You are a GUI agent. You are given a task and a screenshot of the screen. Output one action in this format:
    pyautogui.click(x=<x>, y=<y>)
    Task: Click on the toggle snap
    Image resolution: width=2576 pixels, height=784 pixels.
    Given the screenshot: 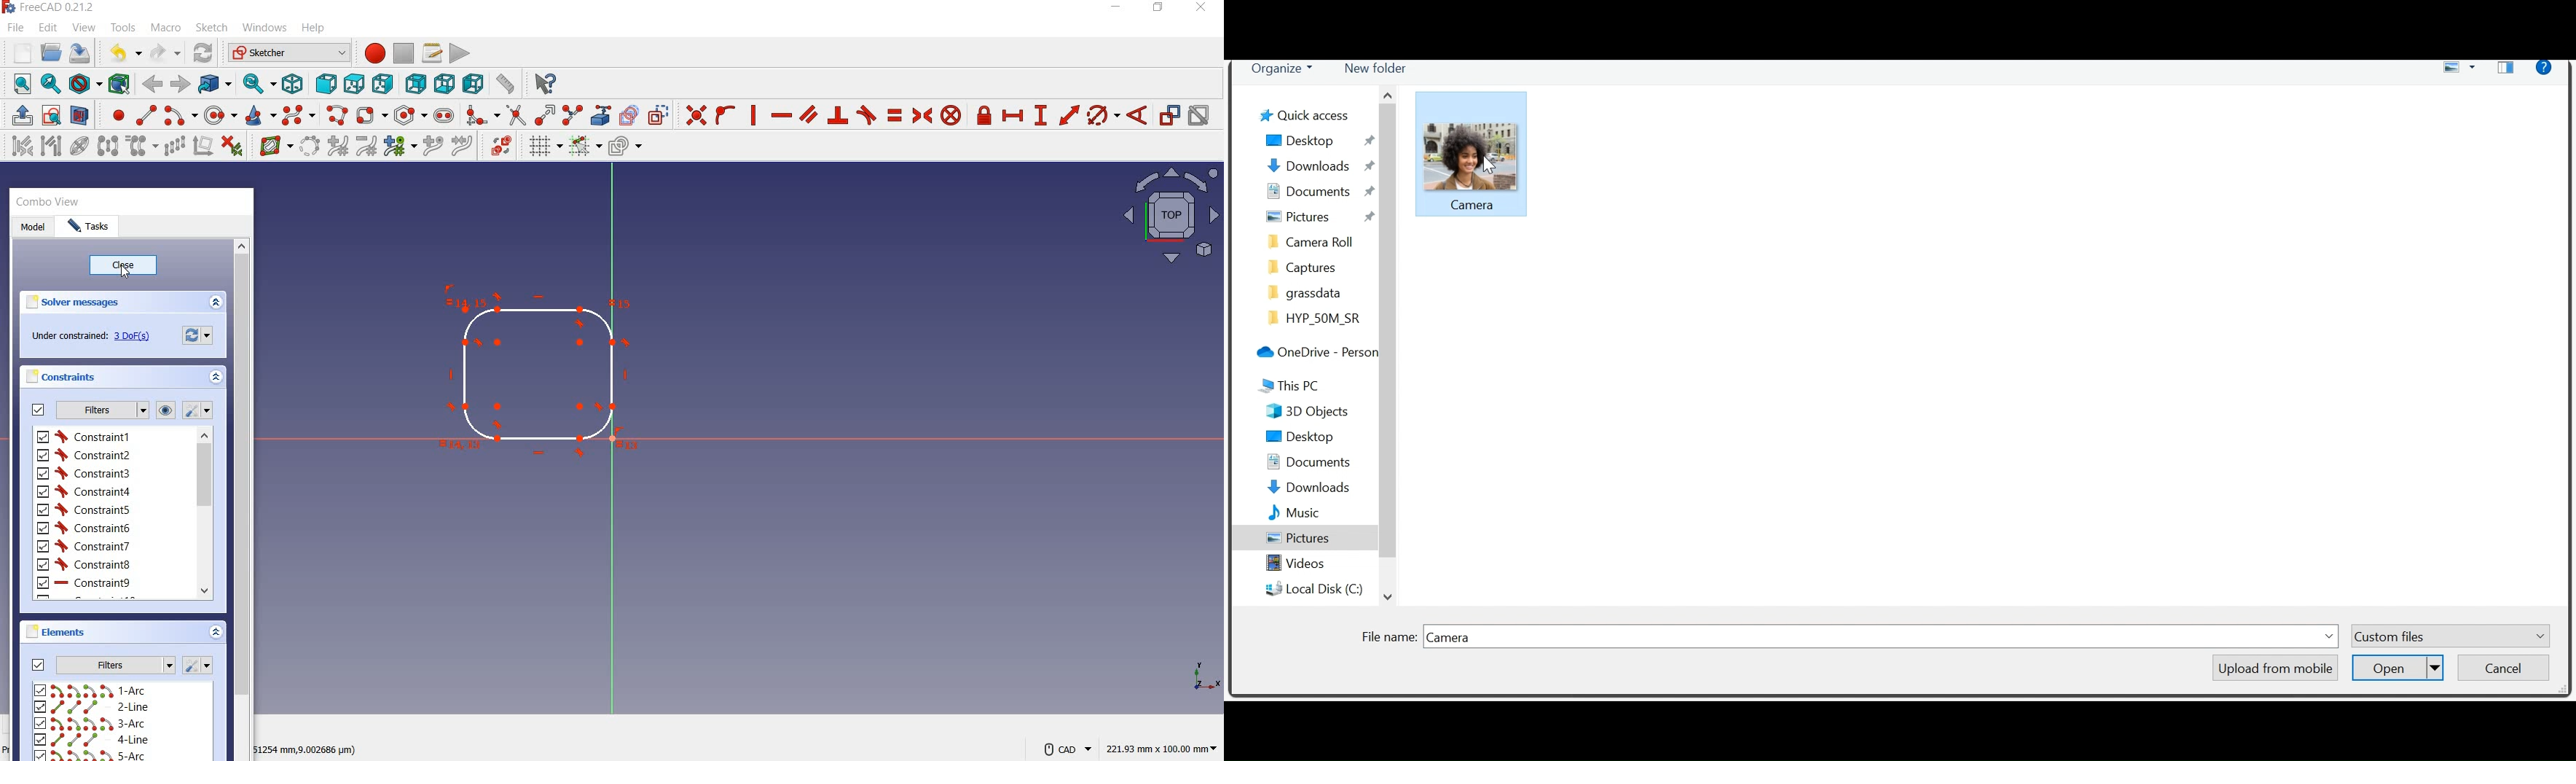 What is the action you would take?
    pyautogui.click(x=586, y=147)
    